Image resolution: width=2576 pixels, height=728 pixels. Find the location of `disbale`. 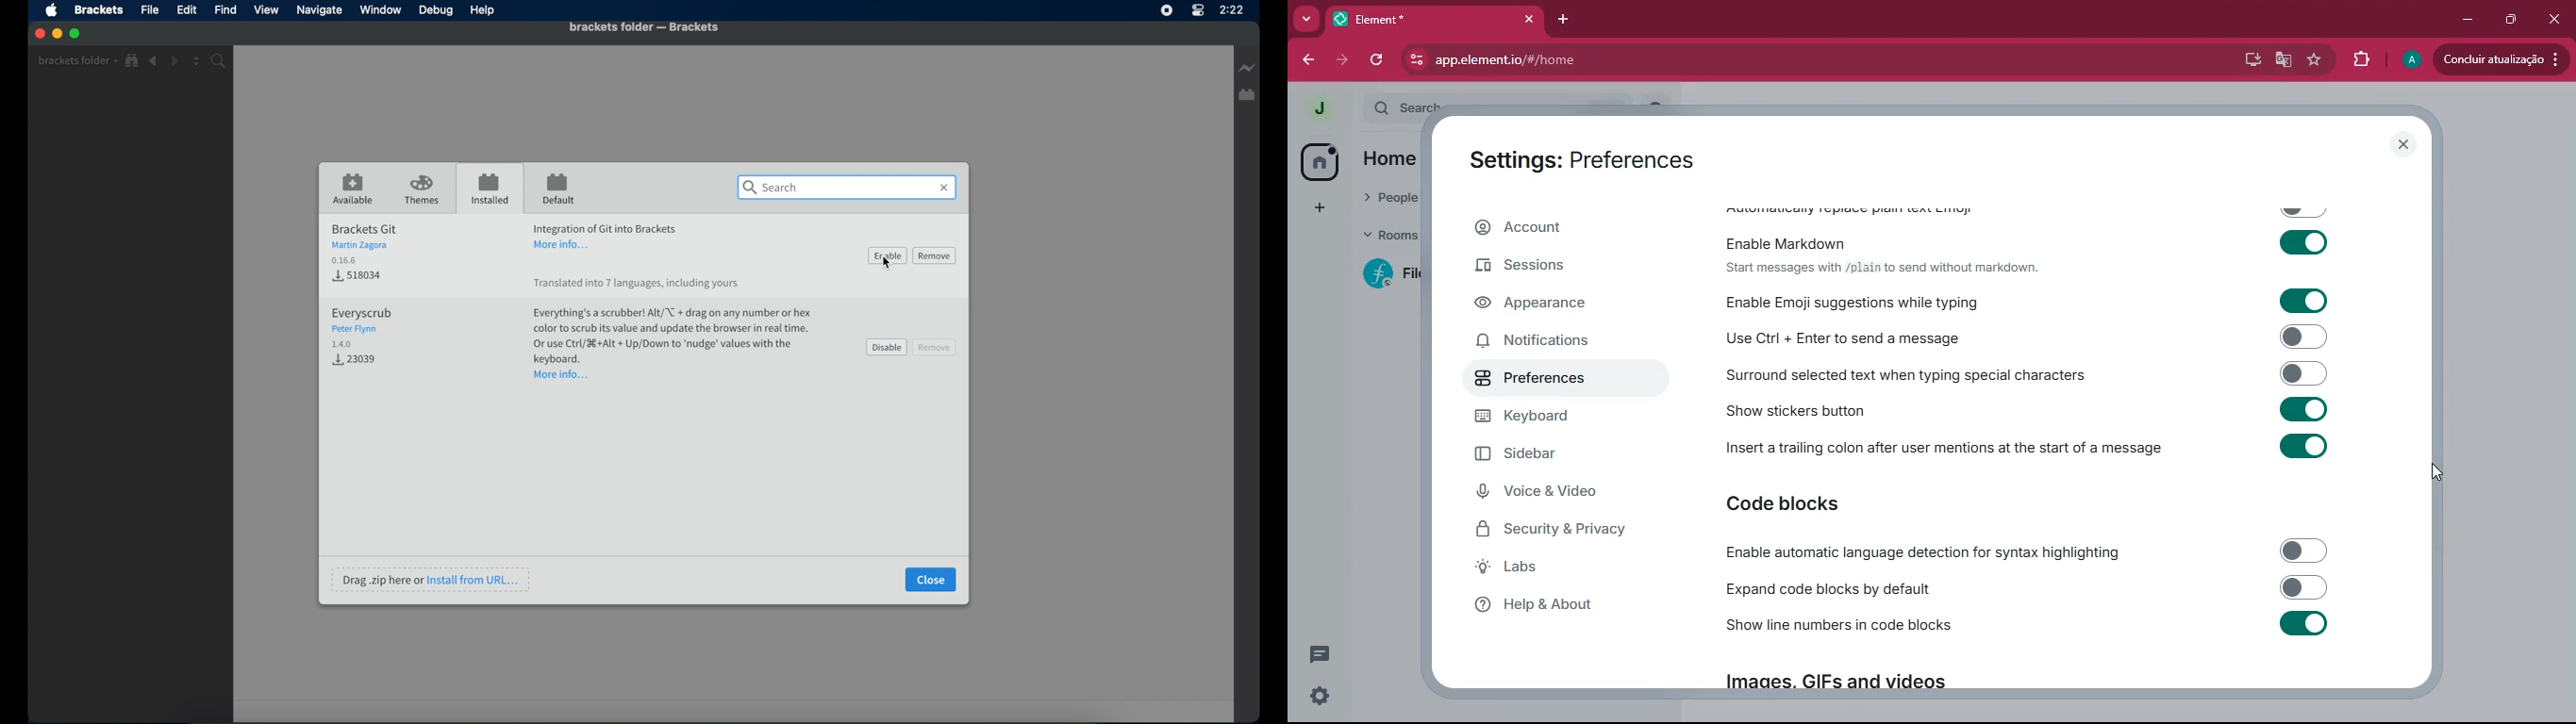

disbale is located at coordinates (887, 347).